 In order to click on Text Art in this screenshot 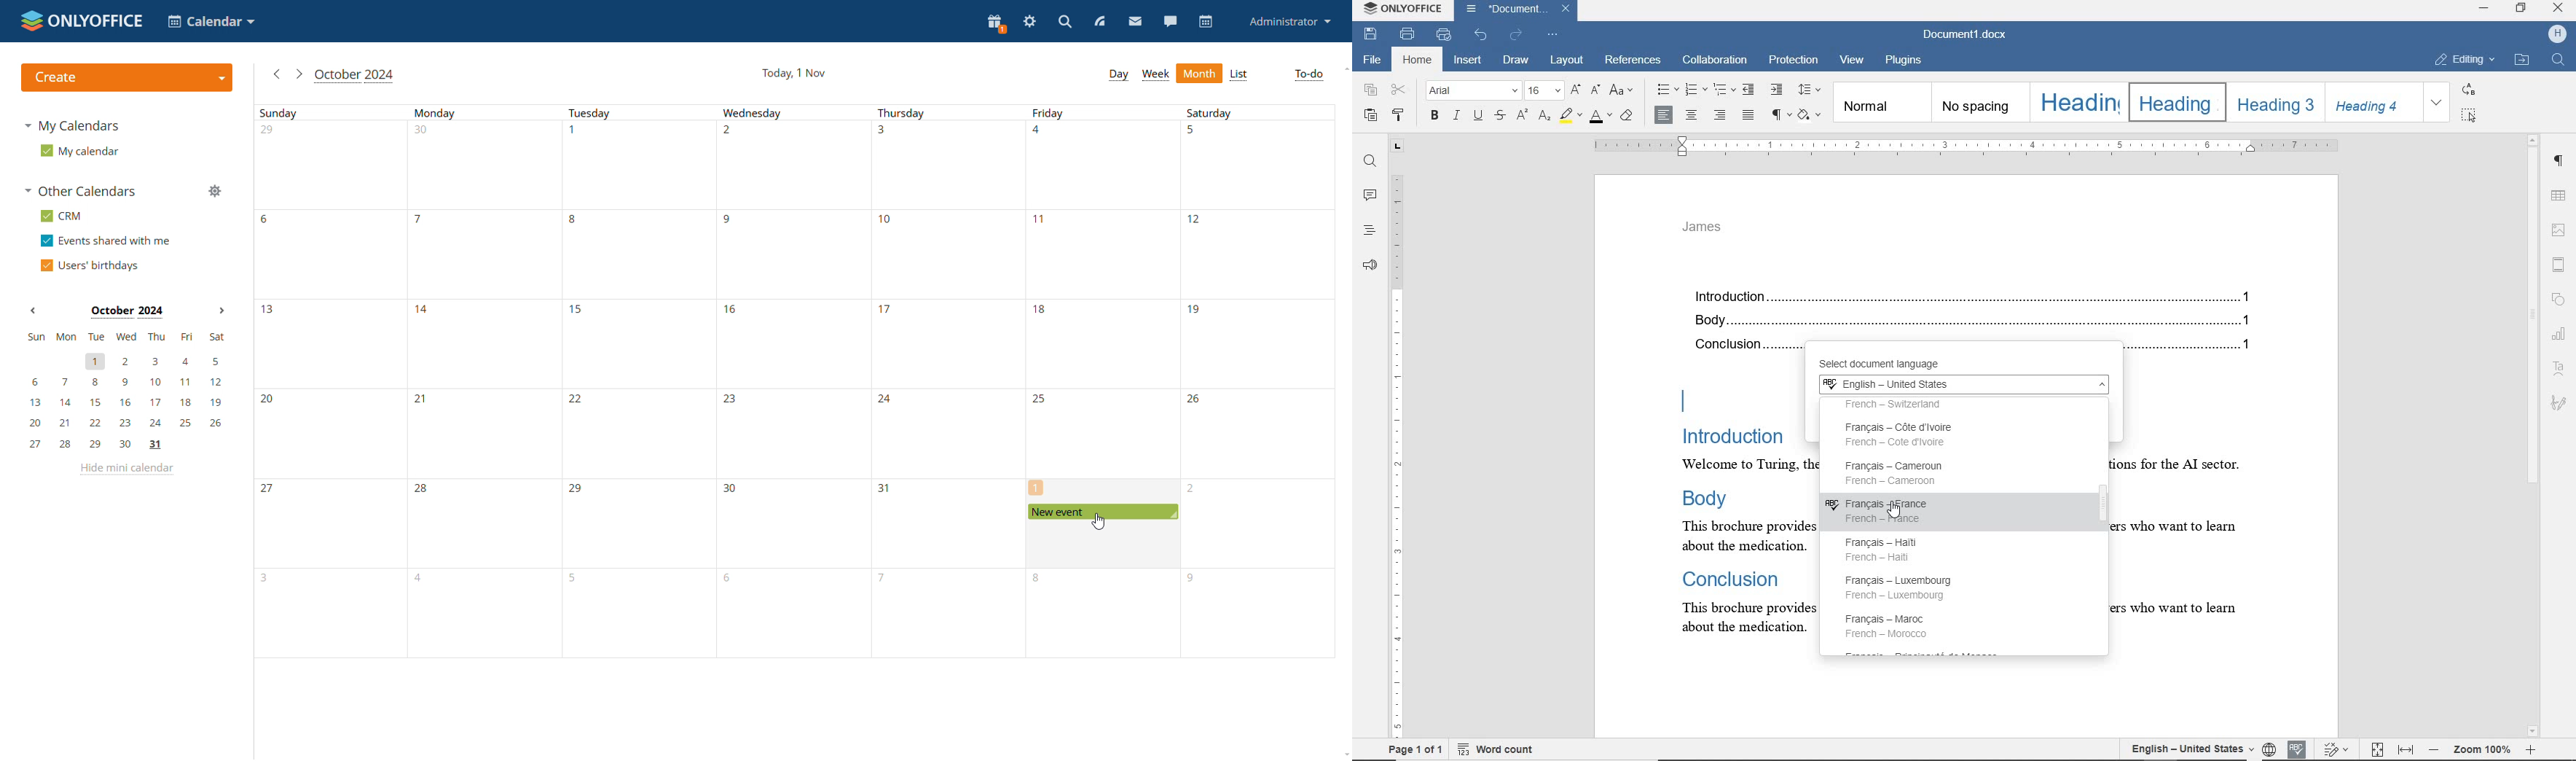, I will do `click(2560, 369)`.